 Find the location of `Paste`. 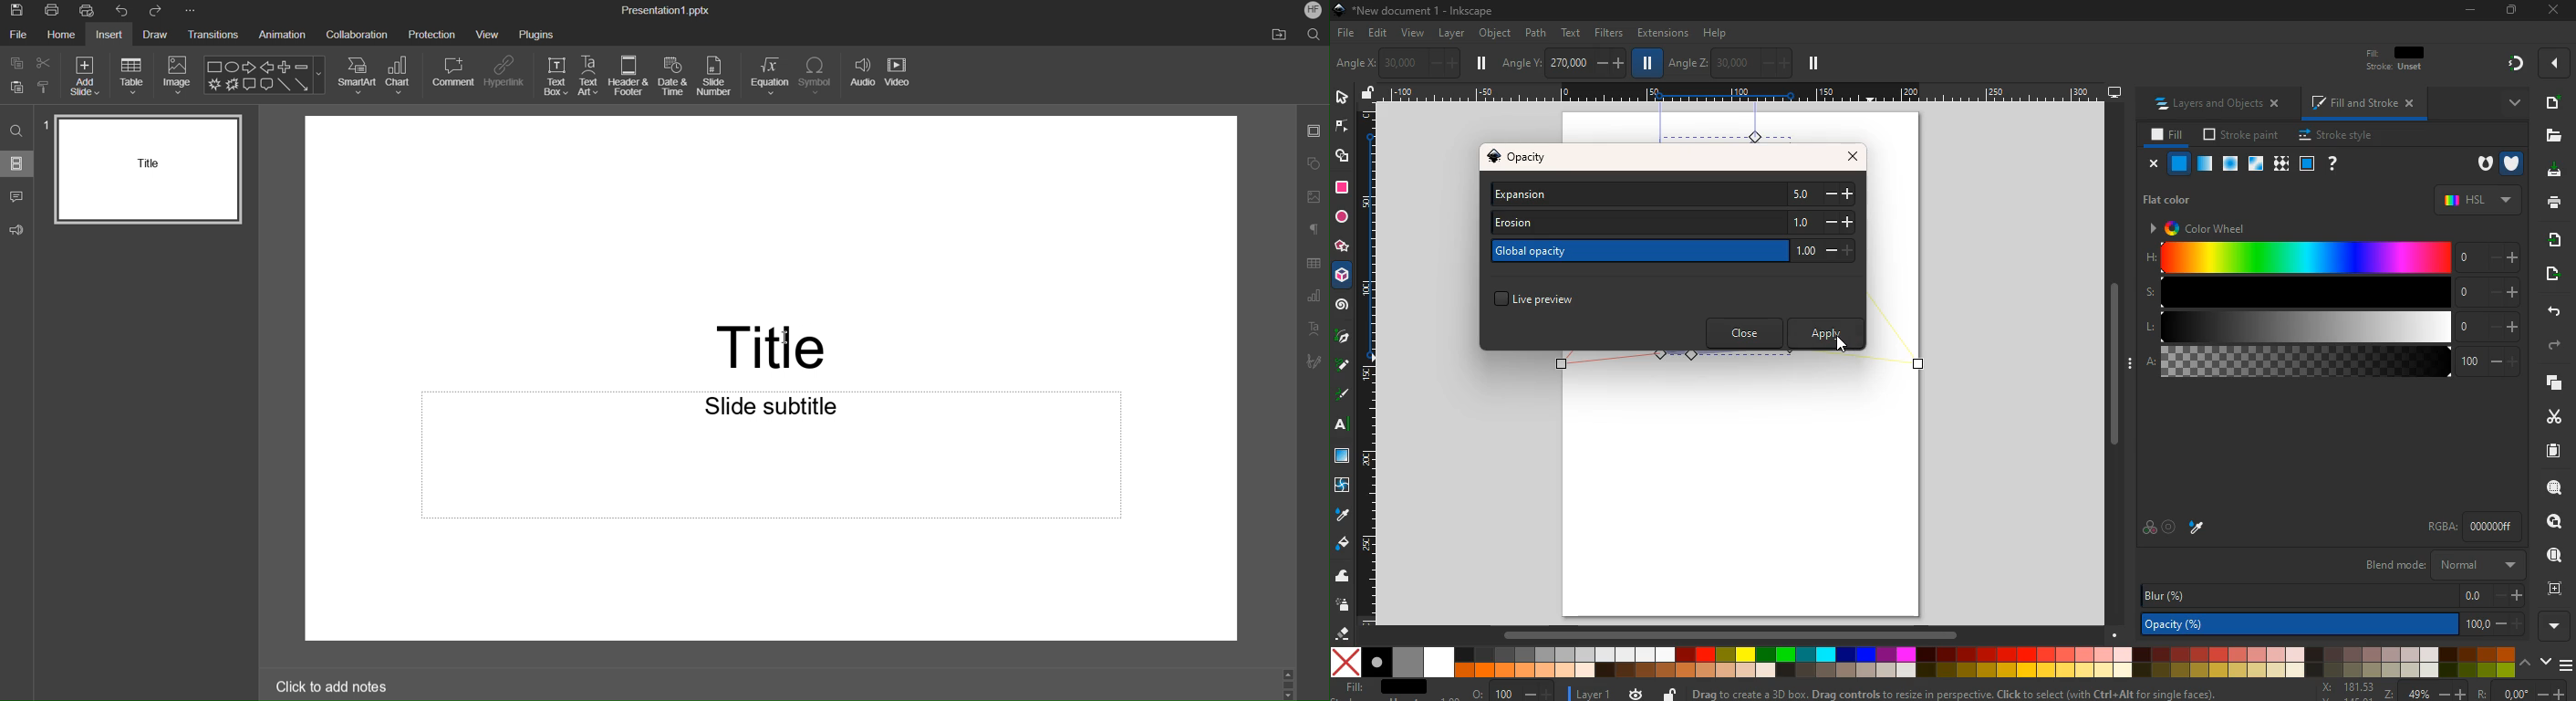

Paste is located at coordinates (16, 89).